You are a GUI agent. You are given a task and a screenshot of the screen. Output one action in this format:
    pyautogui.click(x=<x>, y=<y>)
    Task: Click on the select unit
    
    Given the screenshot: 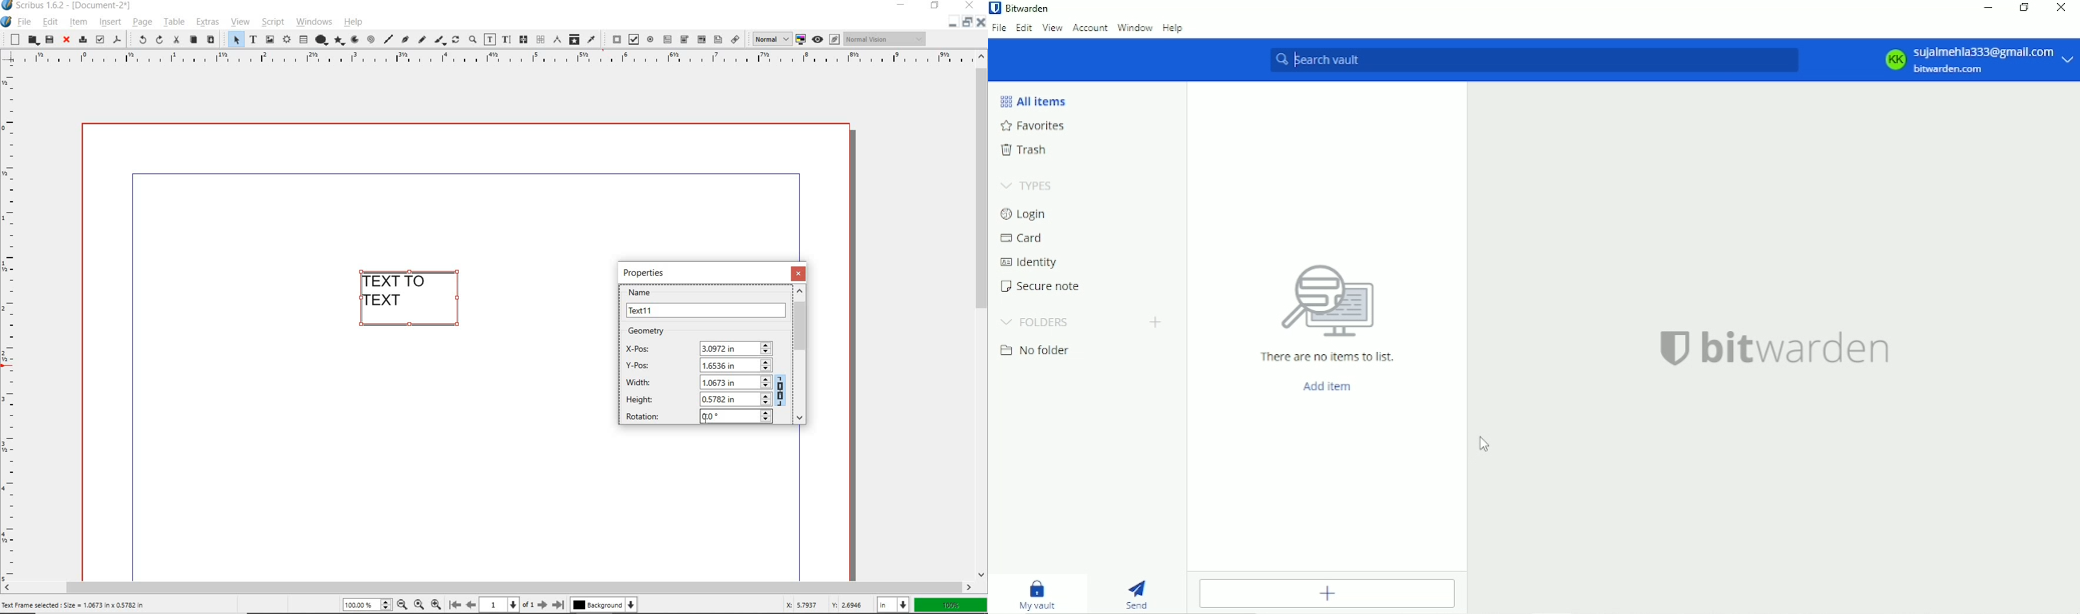 What is the action you would take?
    pyautogui.click(x=891, y=605)
    